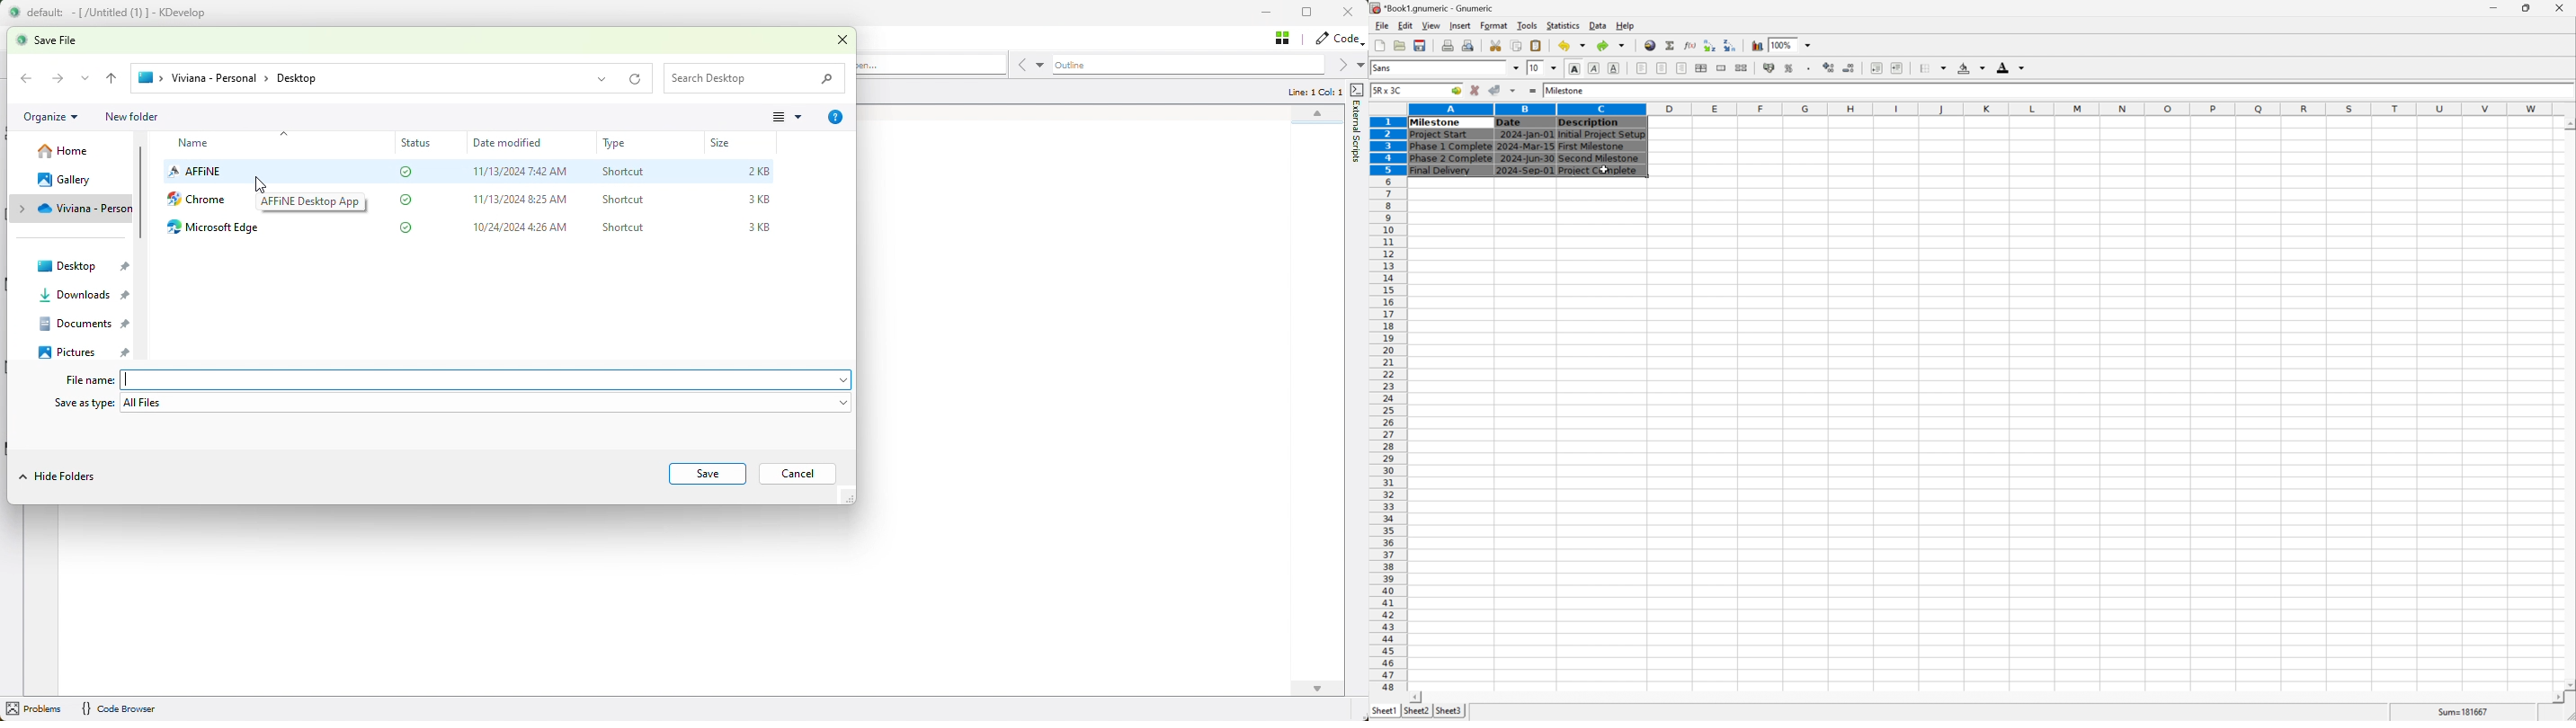  I want to click on go to, so click(1455, 91).